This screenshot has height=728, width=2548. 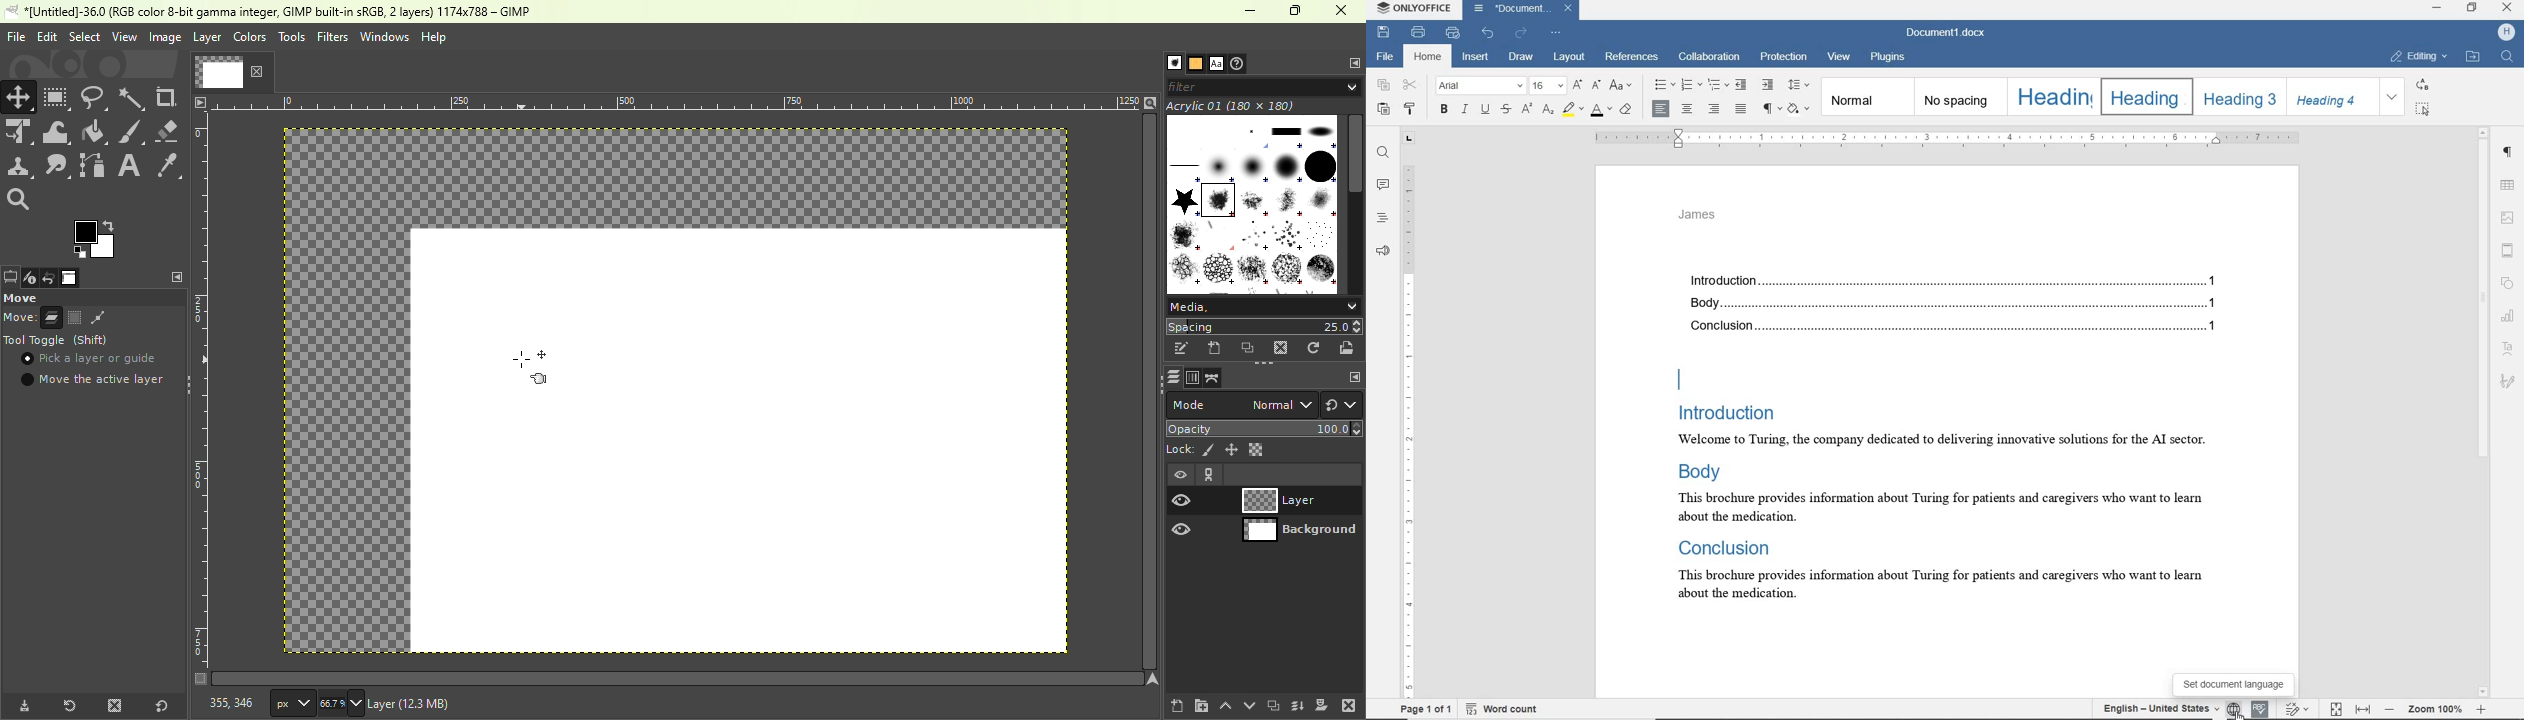 What do you see at coordinates (1569, 58) in the screenshot?
I see `layout` at bounding box center [1569, 58].